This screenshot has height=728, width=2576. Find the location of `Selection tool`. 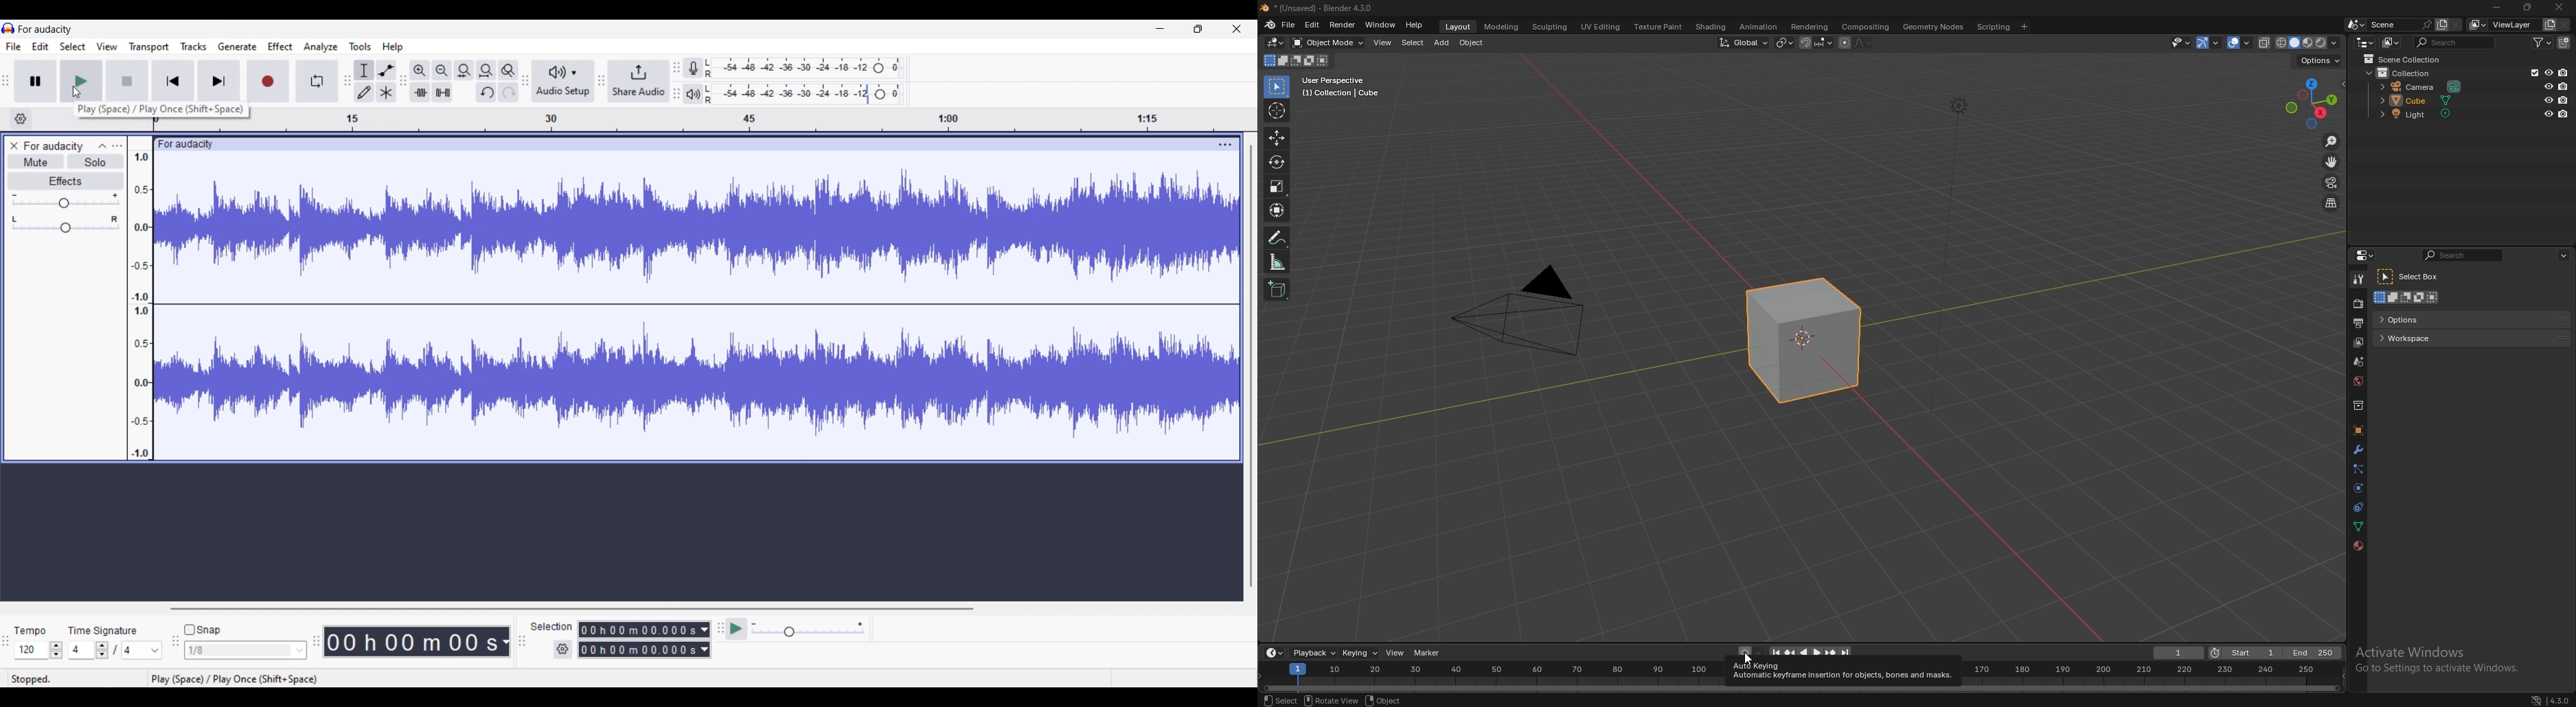

Selection tool is located at coordinates (364, 70).